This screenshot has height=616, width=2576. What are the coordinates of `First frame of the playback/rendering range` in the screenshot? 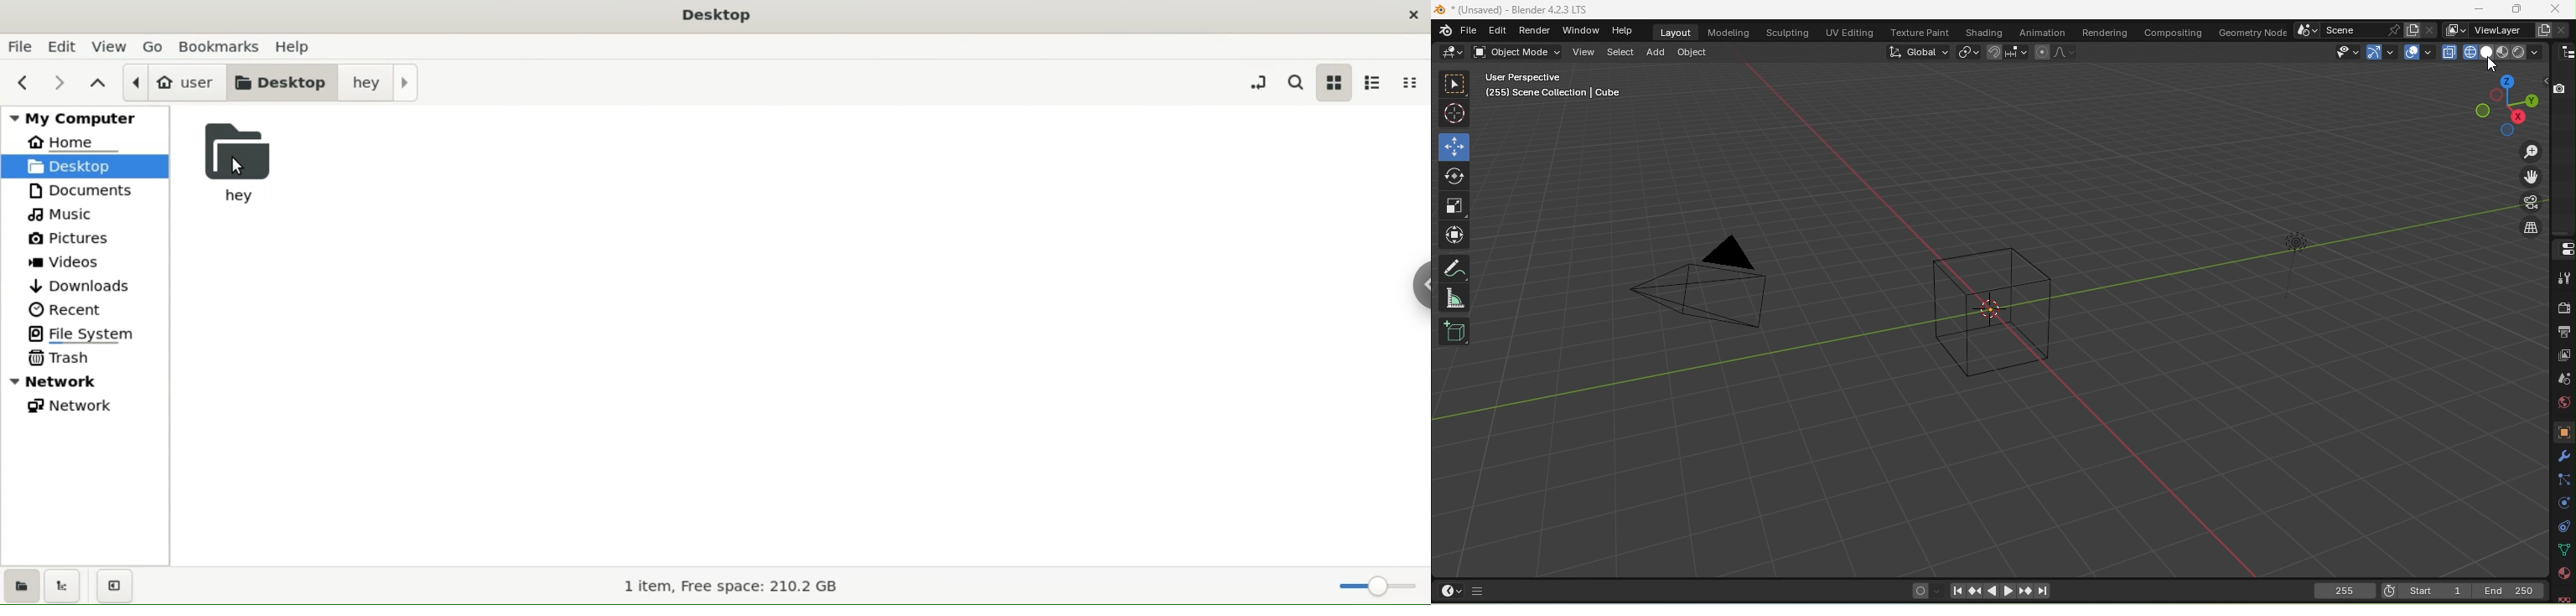 It's located at (2434, 590).